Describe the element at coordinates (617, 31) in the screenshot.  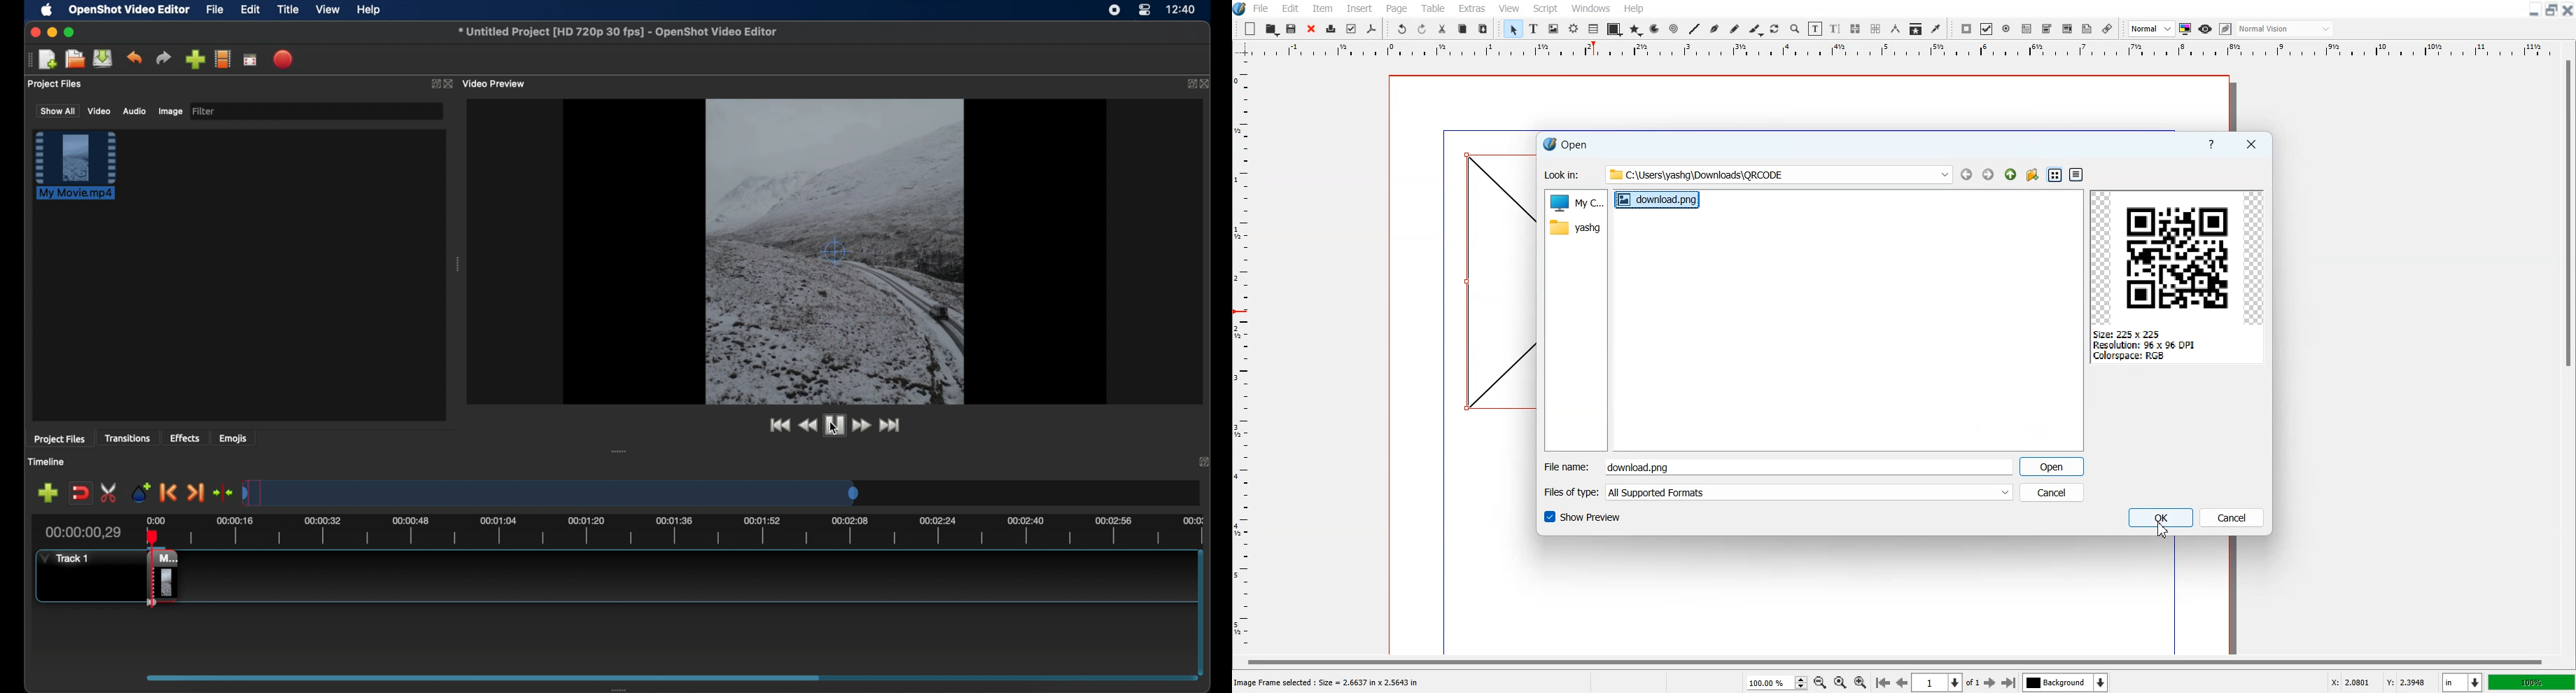
I see `file name` at that location.